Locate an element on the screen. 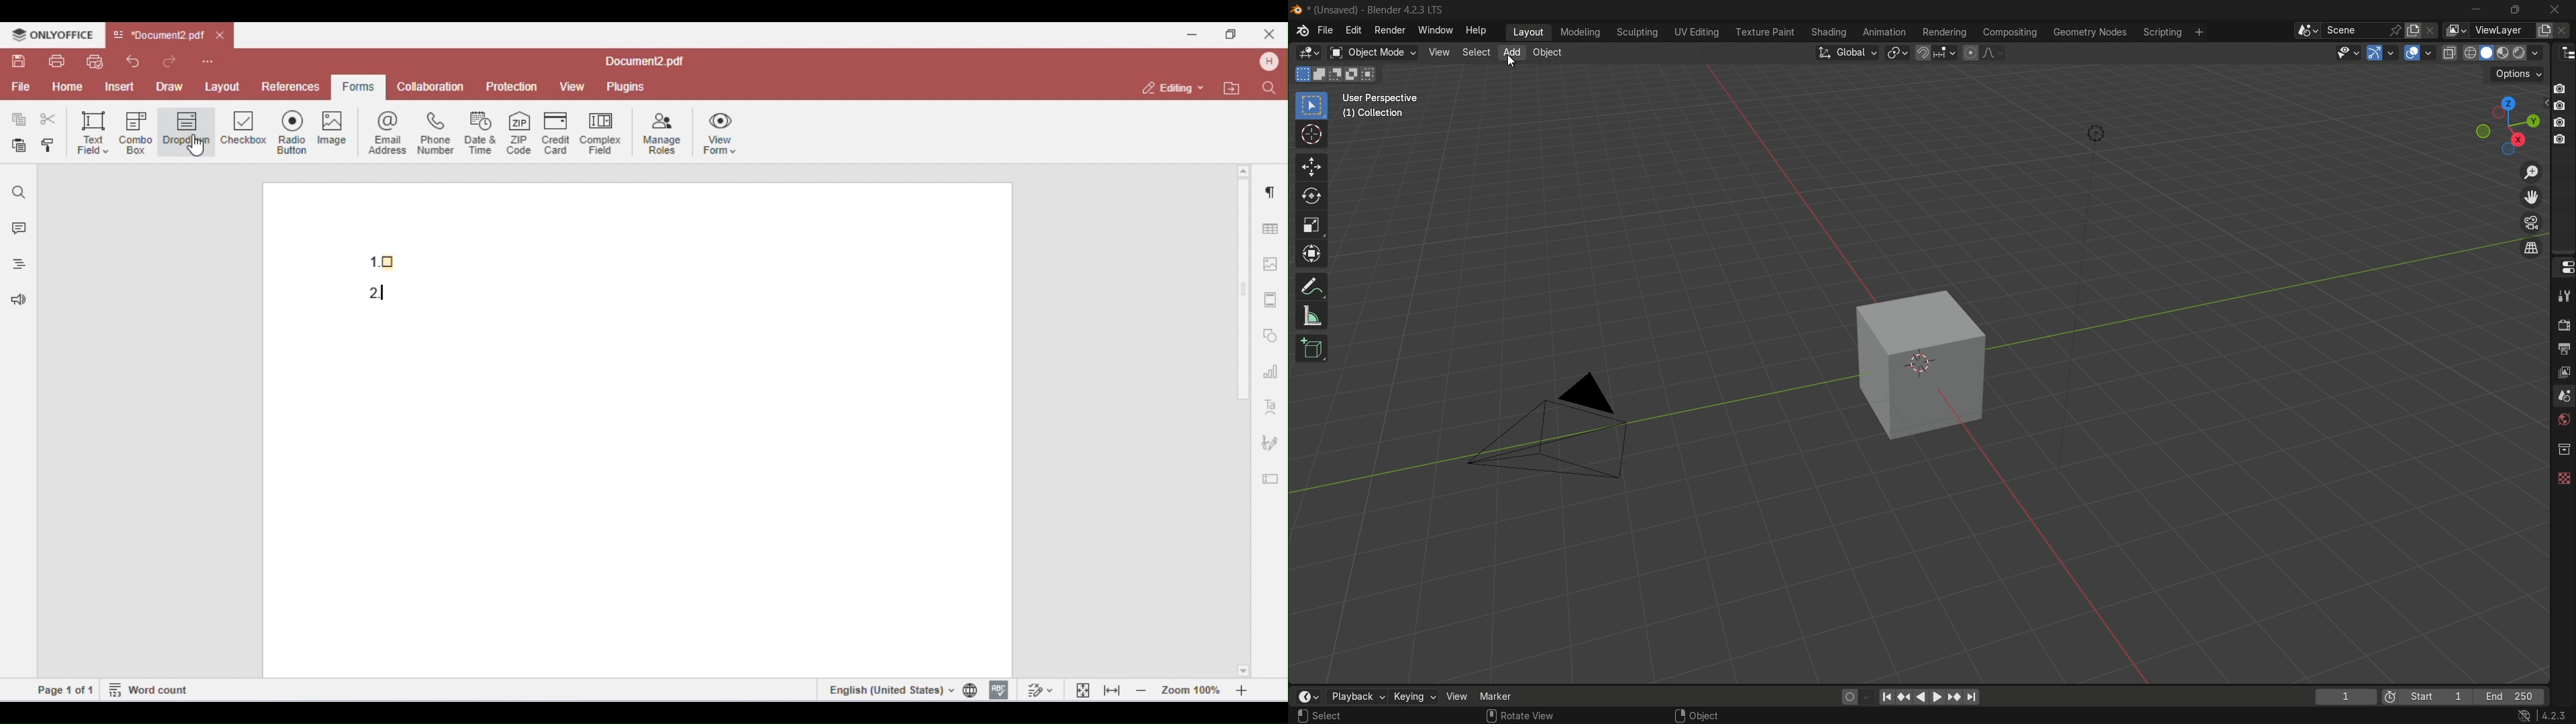 The width and height of the screenshot is (2576, 728). texture is located at coordinates (2563, 478).